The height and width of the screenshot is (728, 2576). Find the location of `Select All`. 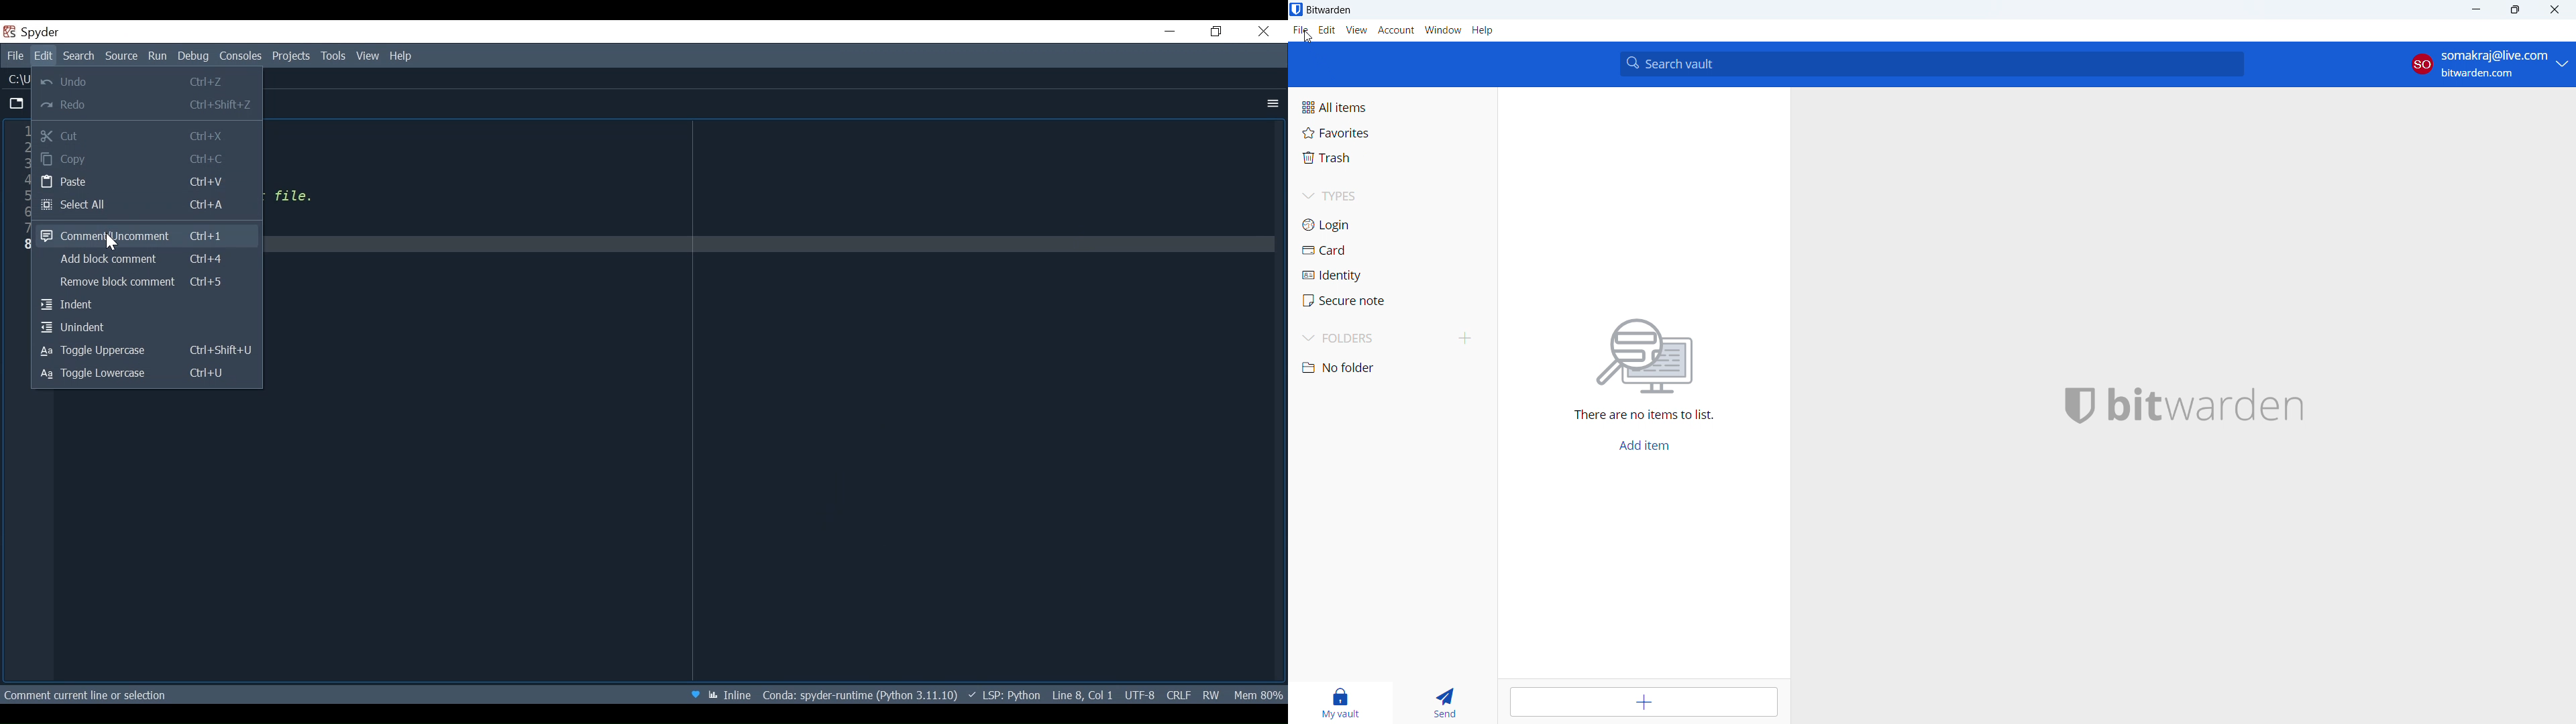

Select All is located at coordinates (148, 206).